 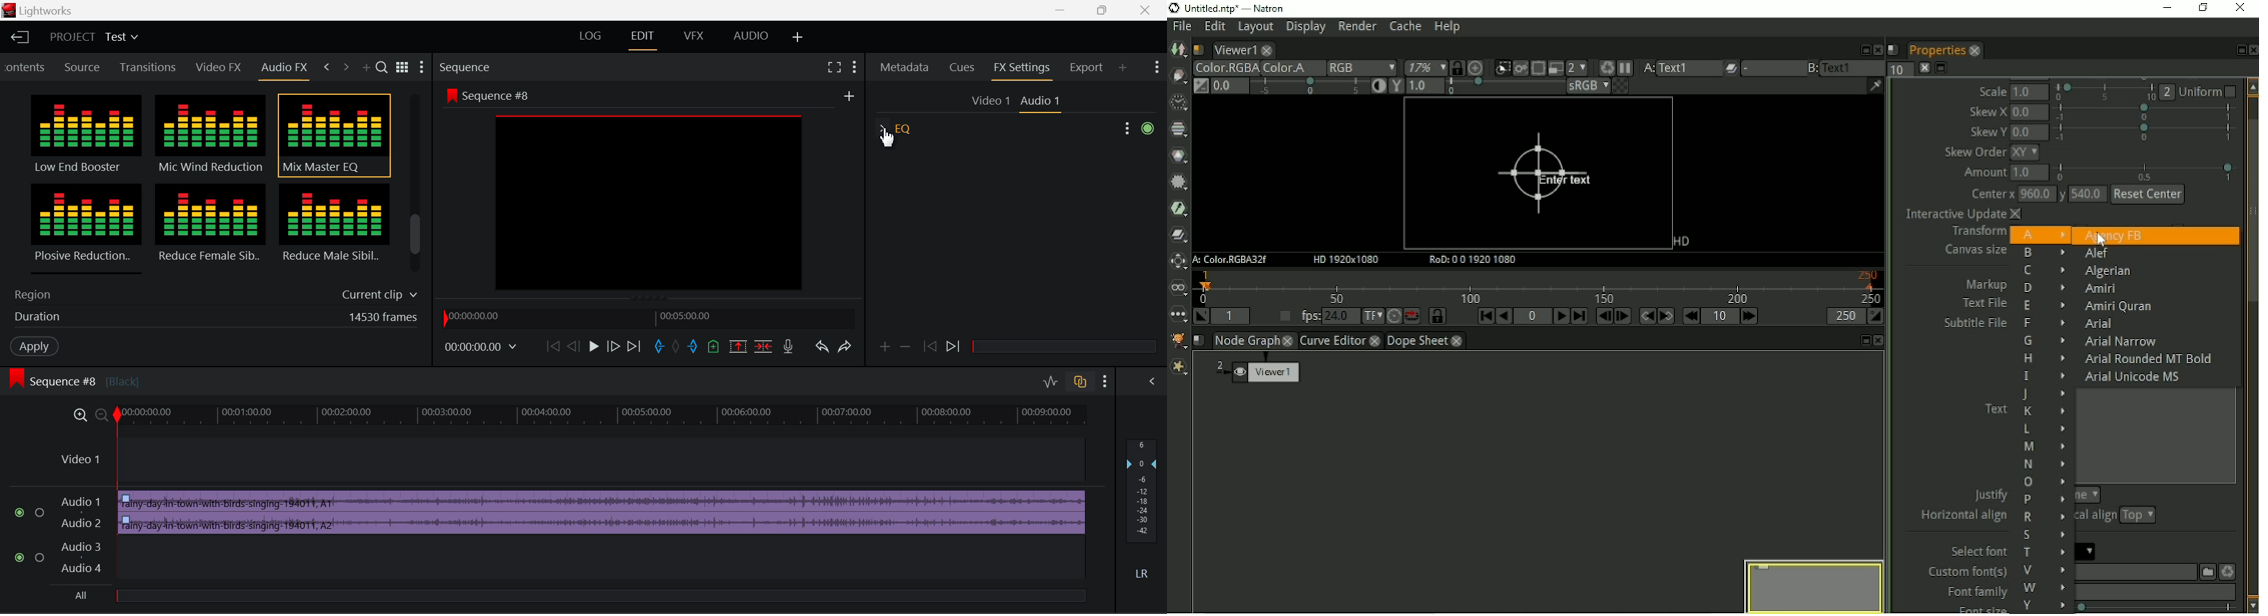 What do you see at coordinates (1179, 340) in the screenshot?
I see `GMIC` at bounding box center [1179, 340].